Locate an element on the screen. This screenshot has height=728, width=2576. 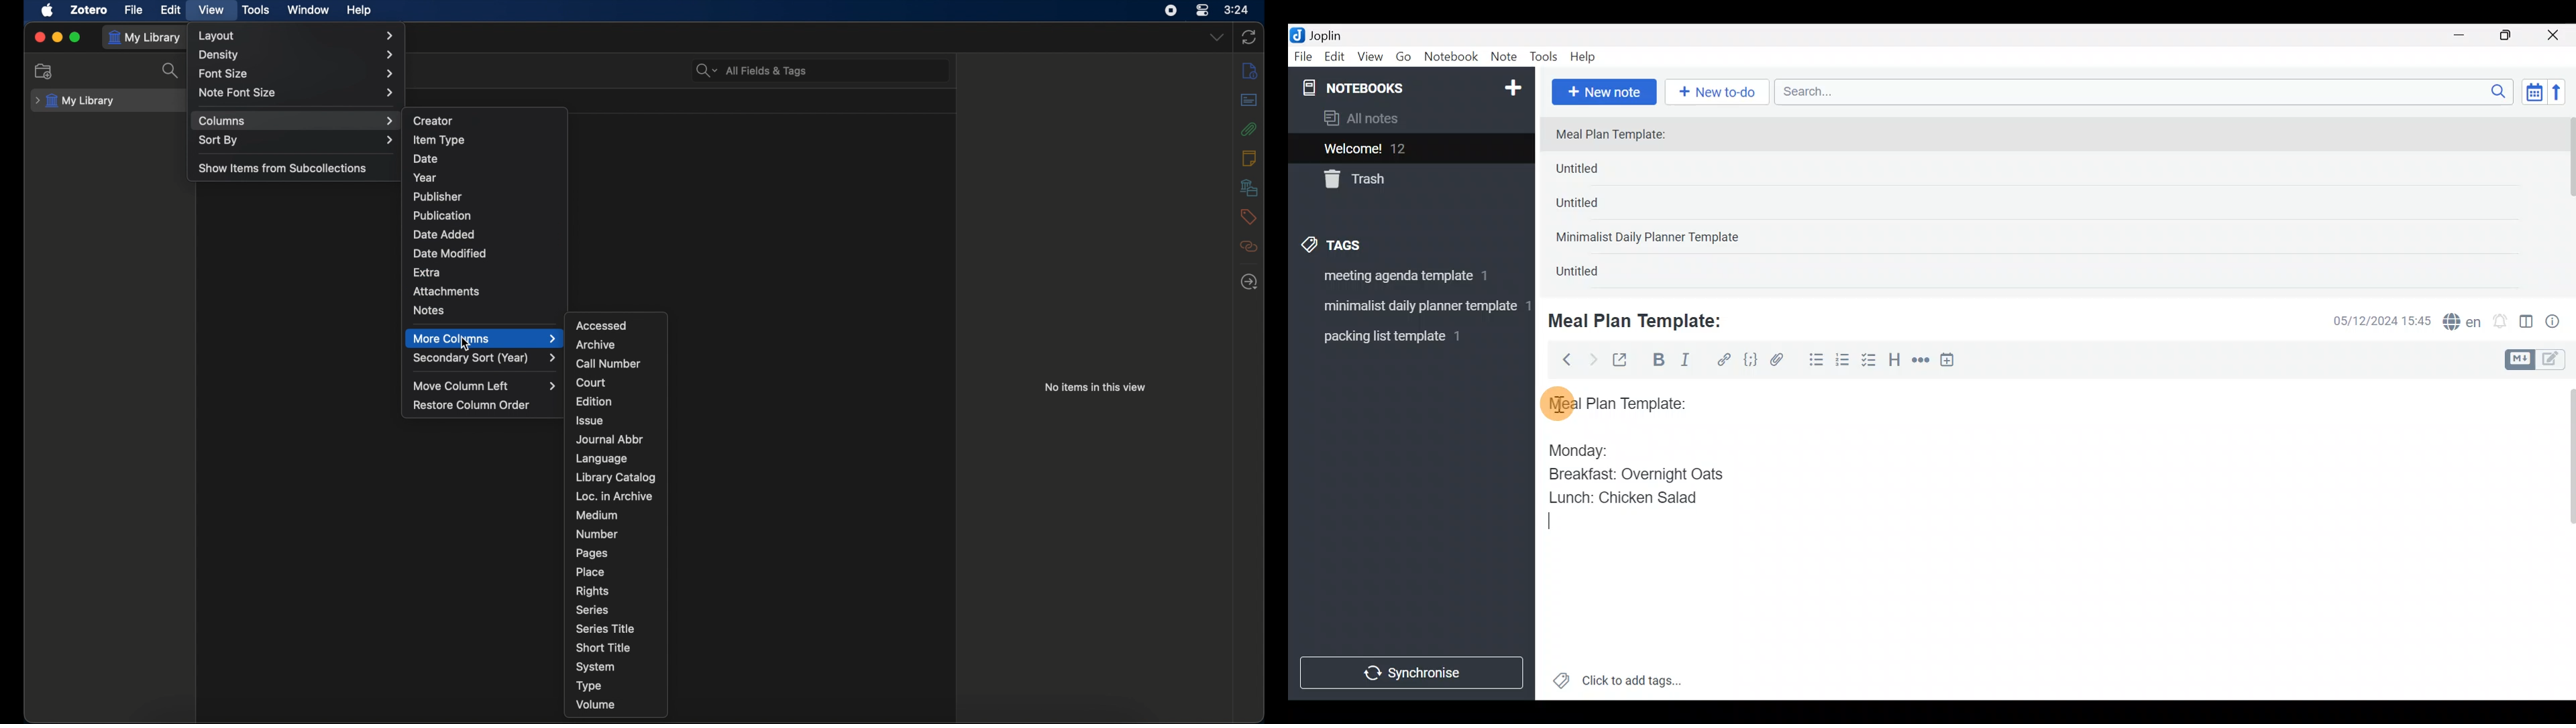
Tag 3 is located at coordinates (1407, 336).